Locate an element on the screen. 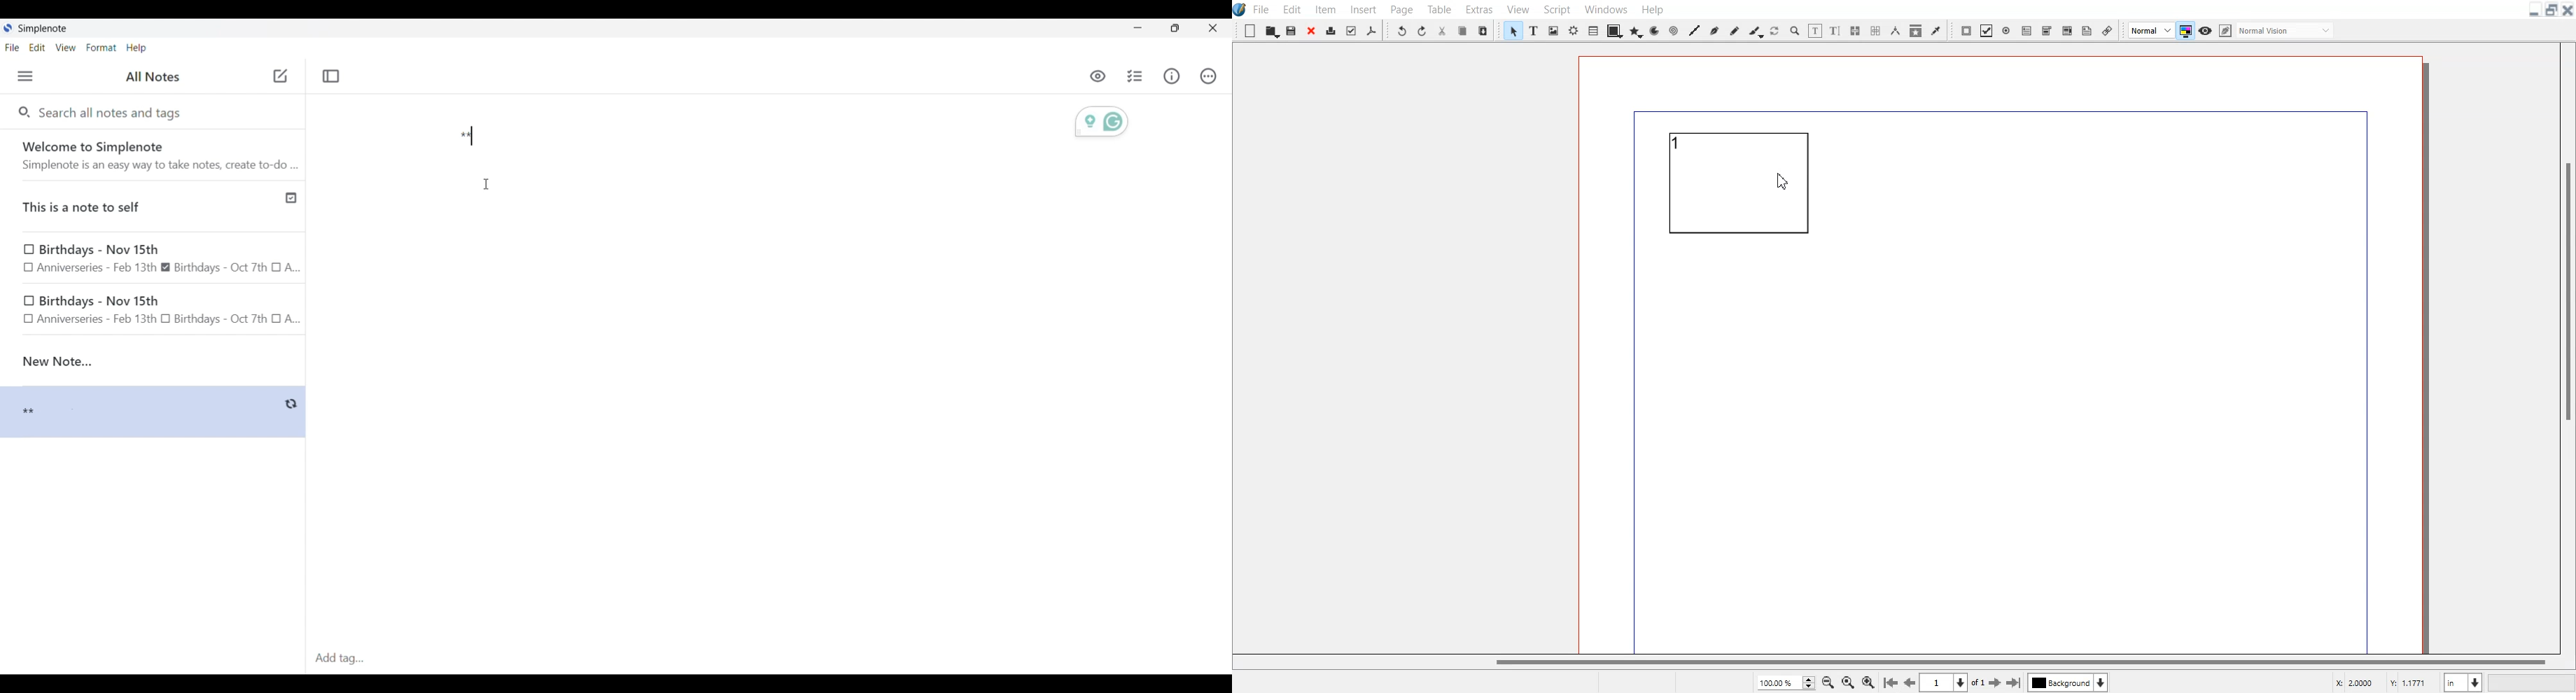 The width and height of the screenshot is (2576, 700). Format menu is located at coordinates (101, 47).